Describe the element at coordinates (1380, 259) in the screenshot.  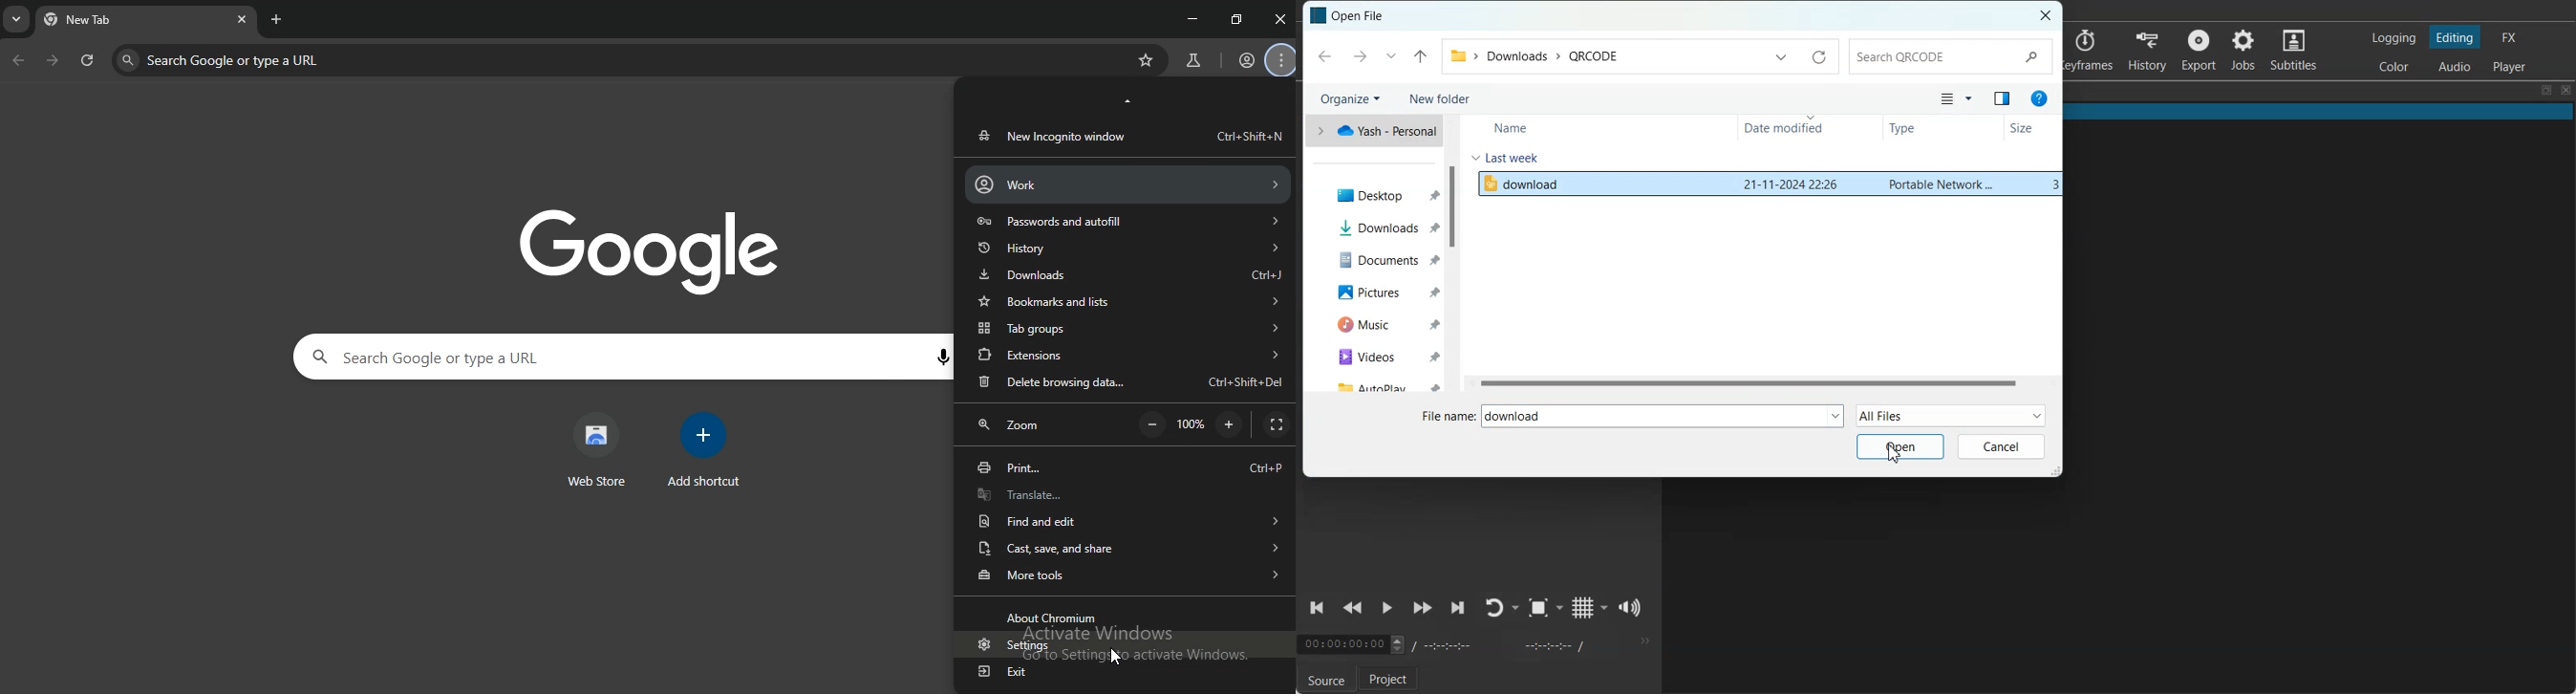
I see `Documents` at that location.